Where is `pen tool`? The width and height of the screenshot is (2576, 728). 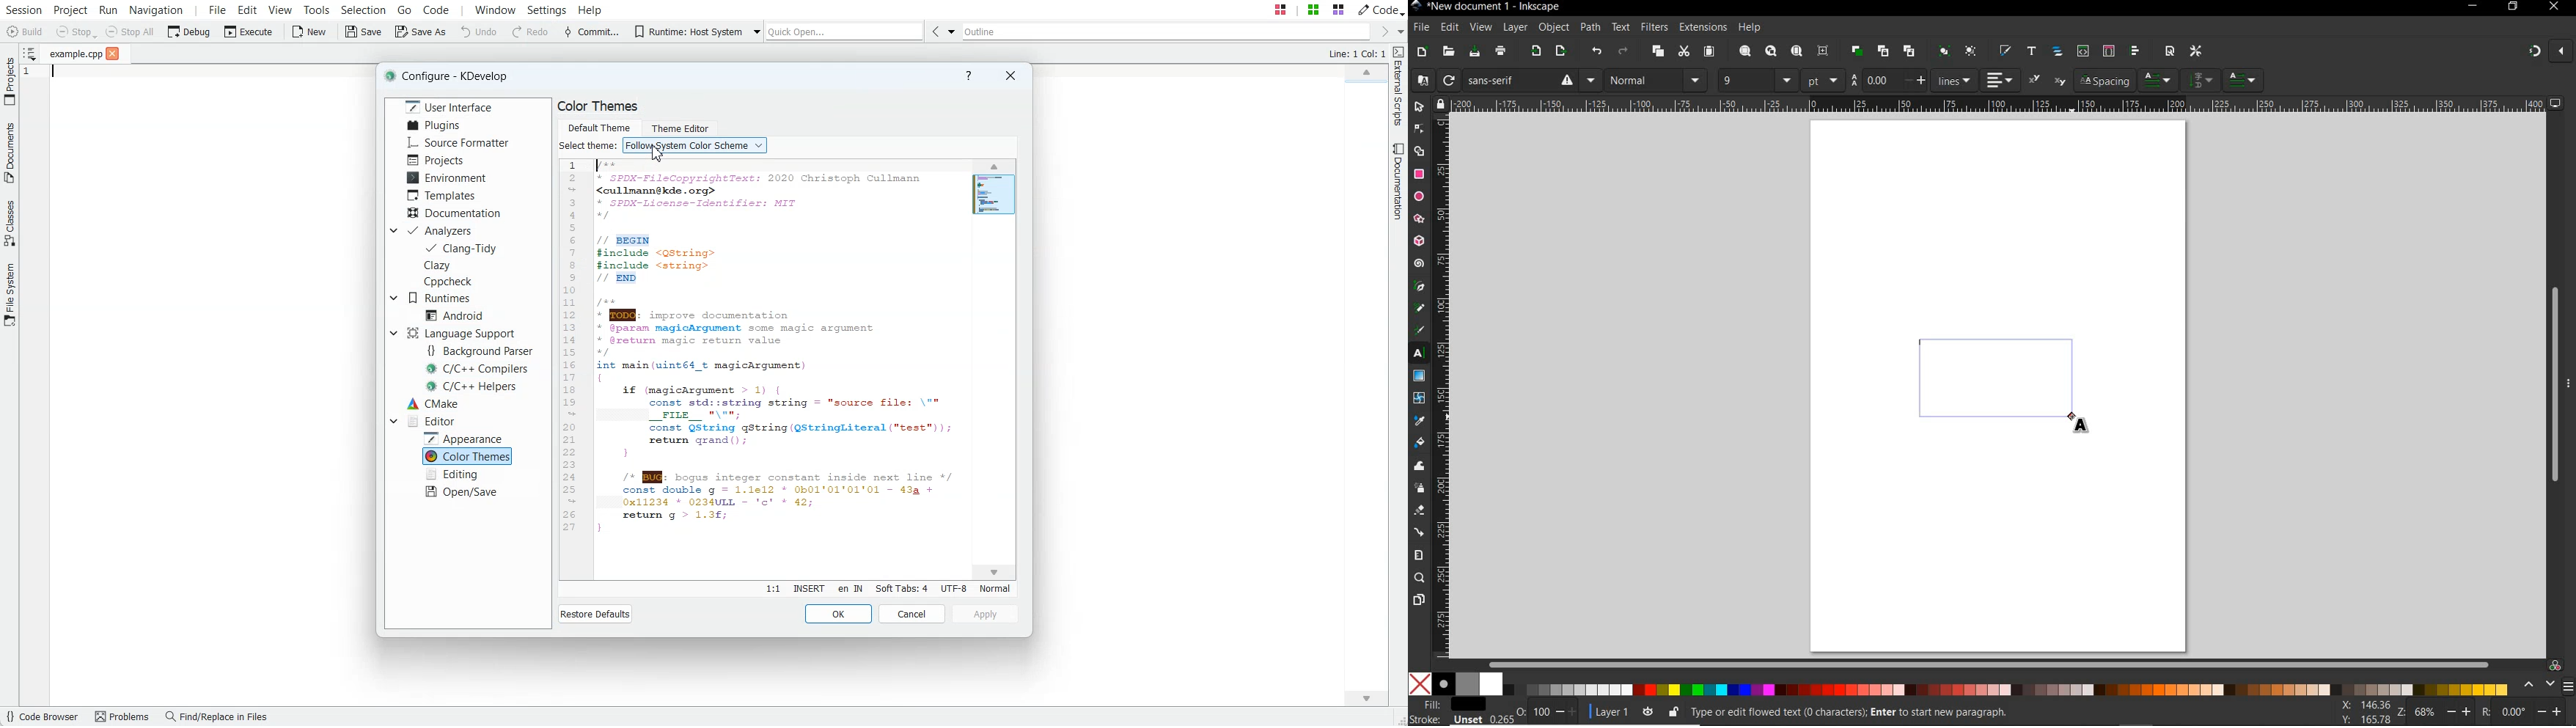 pen tool is located at coordinates (1420, 286).